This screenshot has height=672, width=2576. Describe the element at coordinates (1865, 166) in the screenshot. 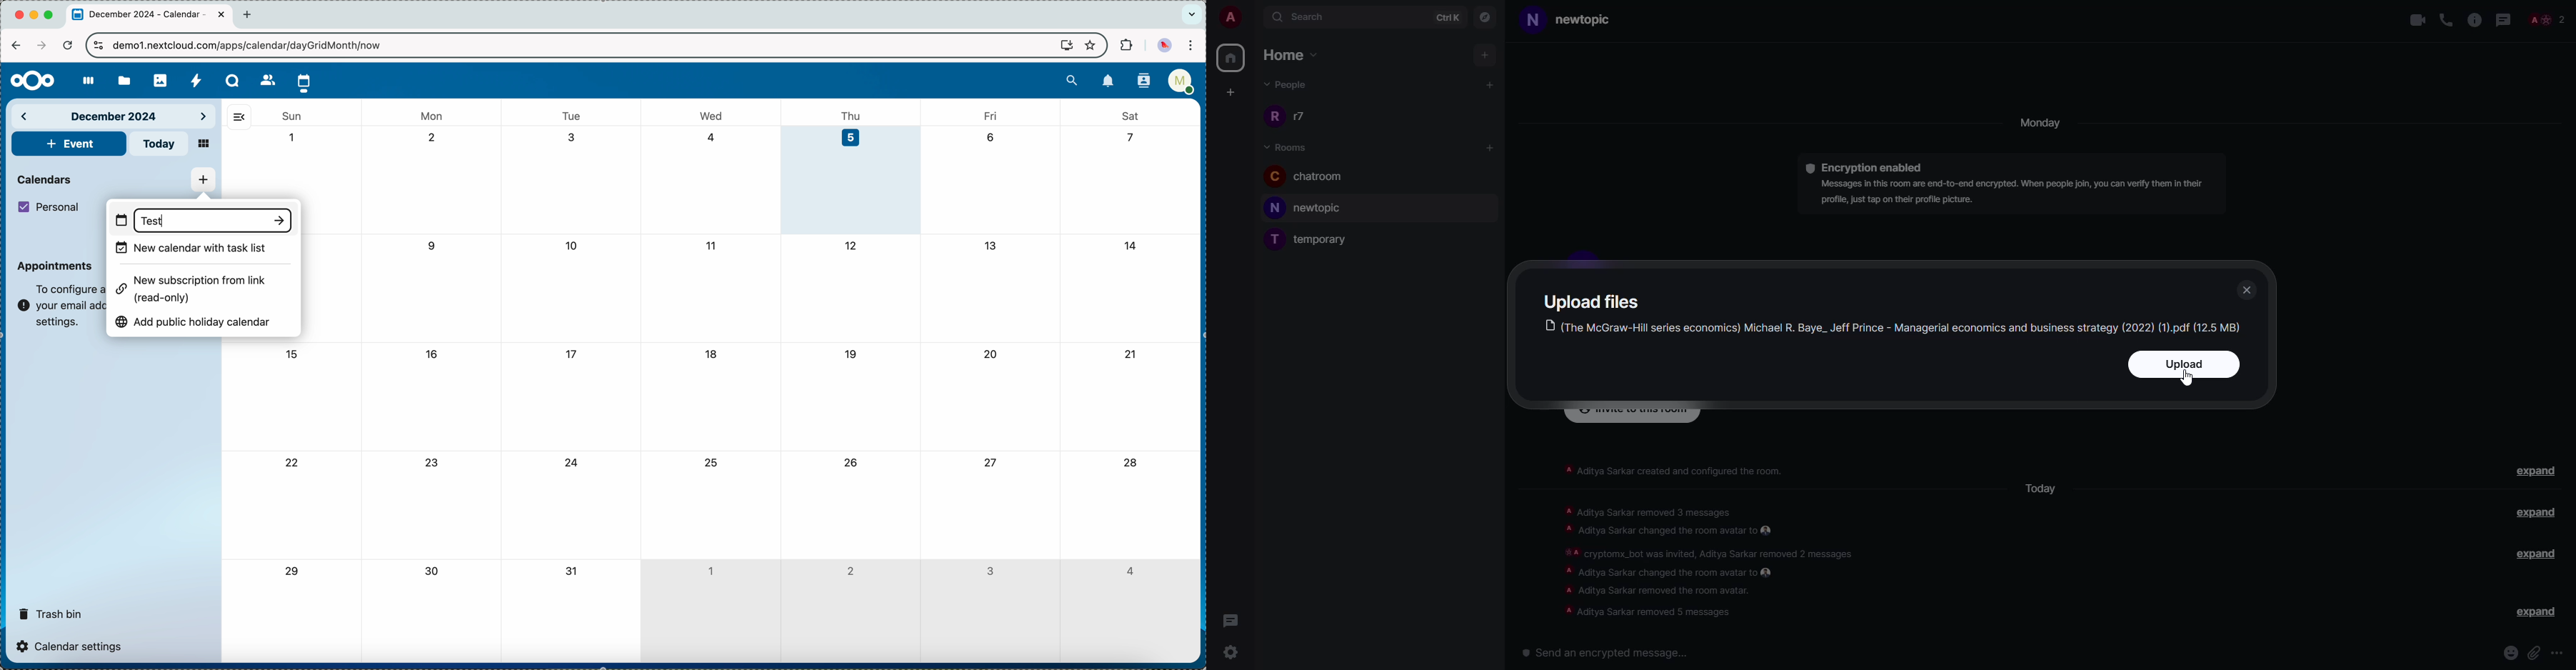

I see `encryption enabled` at that location.